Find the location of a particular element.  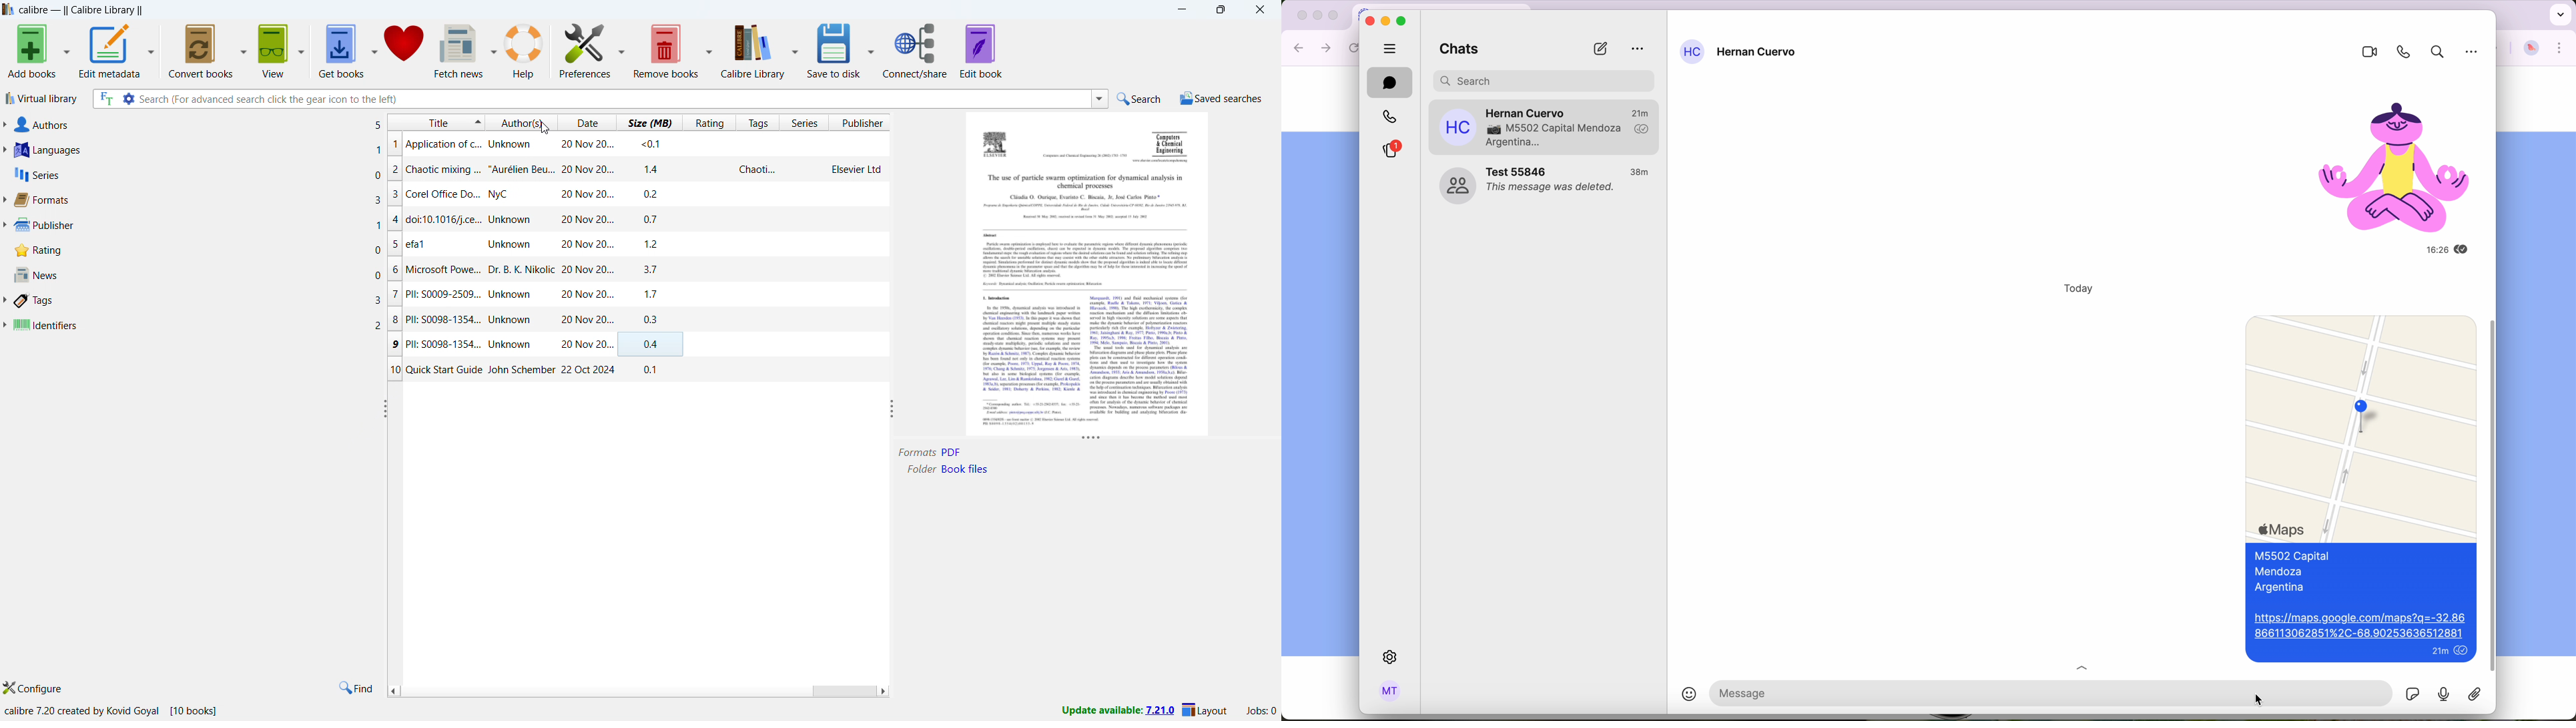

5 is located at coordinates (394, 246).